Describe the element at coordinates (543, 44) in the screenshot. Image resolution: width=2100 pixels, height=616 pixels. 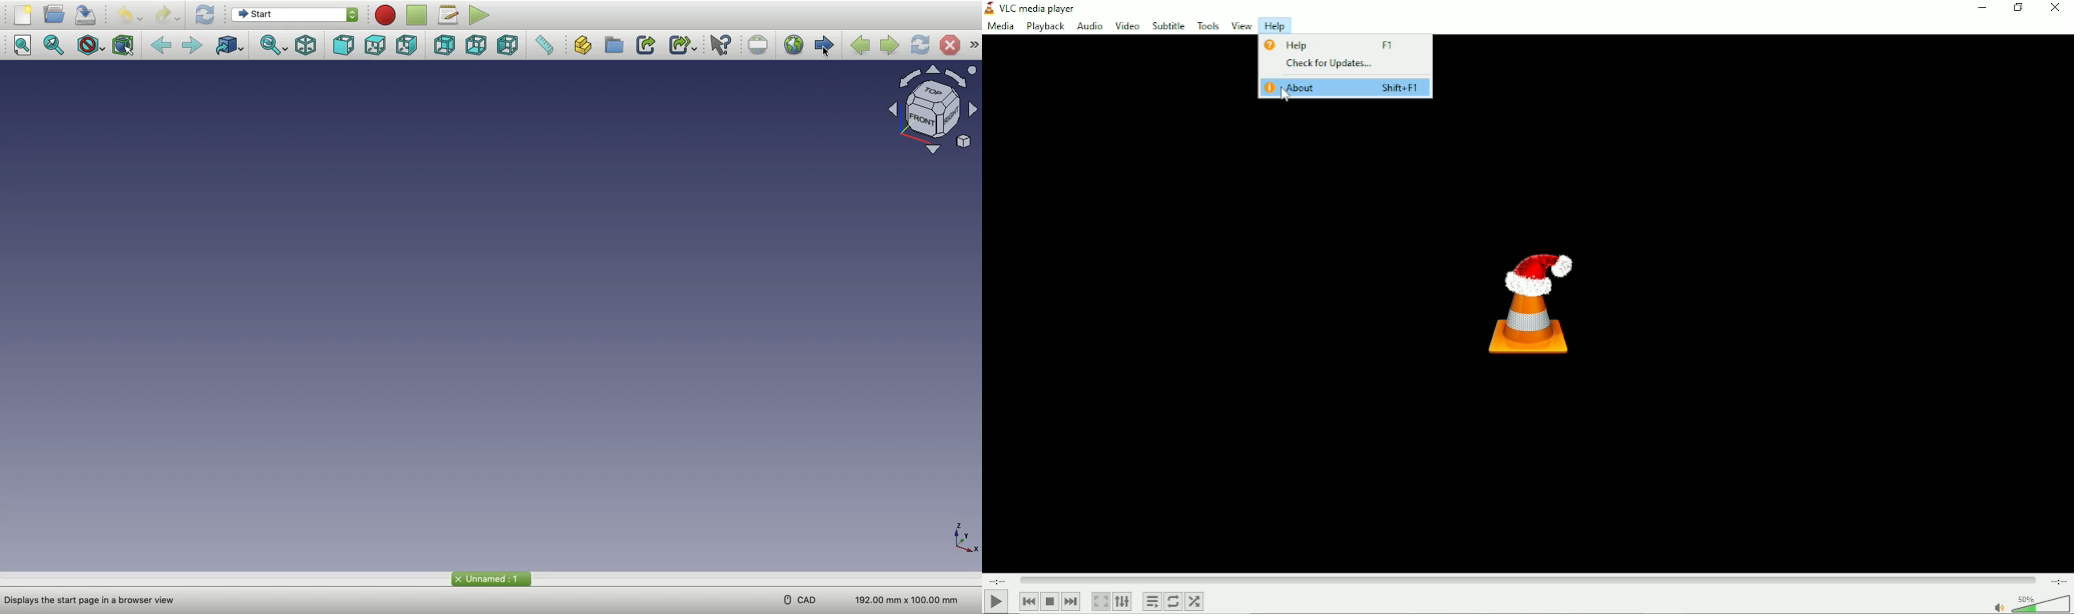
I see `Measure distance` at that location.